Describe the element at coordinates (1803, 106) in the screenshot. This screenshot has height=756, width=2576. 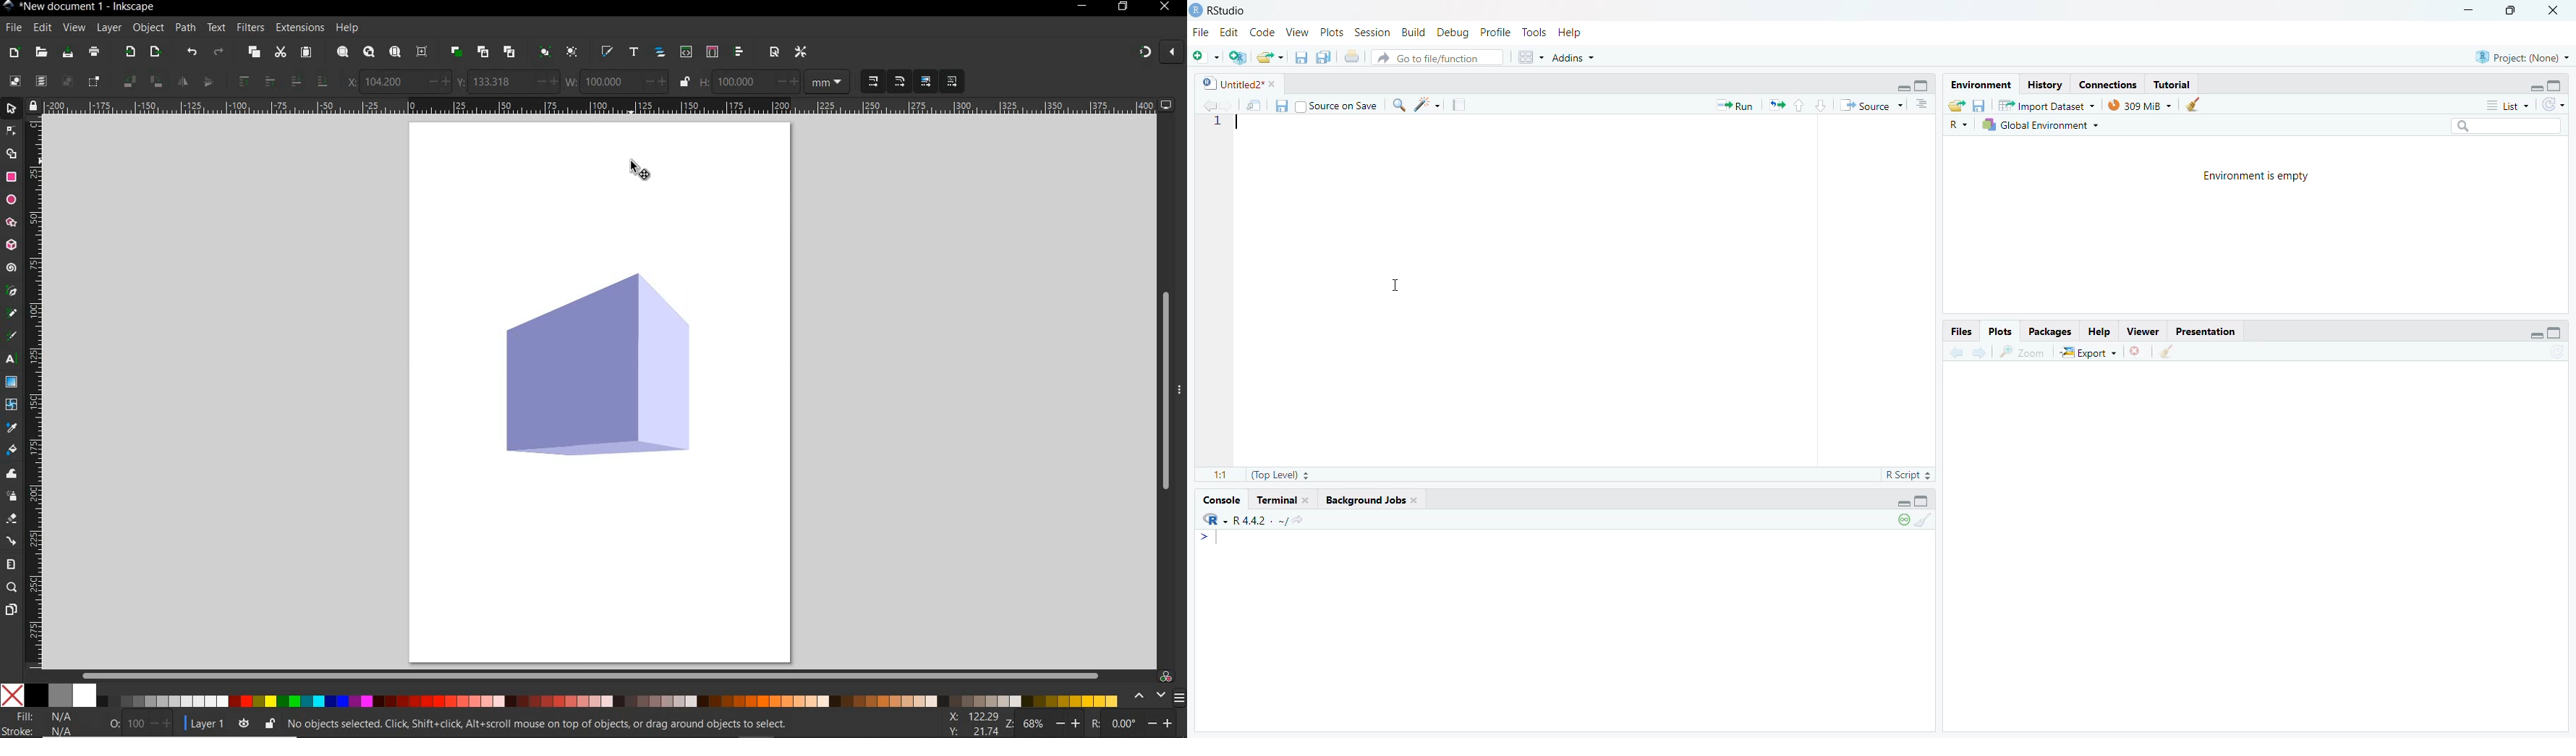
I see `upward` at that location.